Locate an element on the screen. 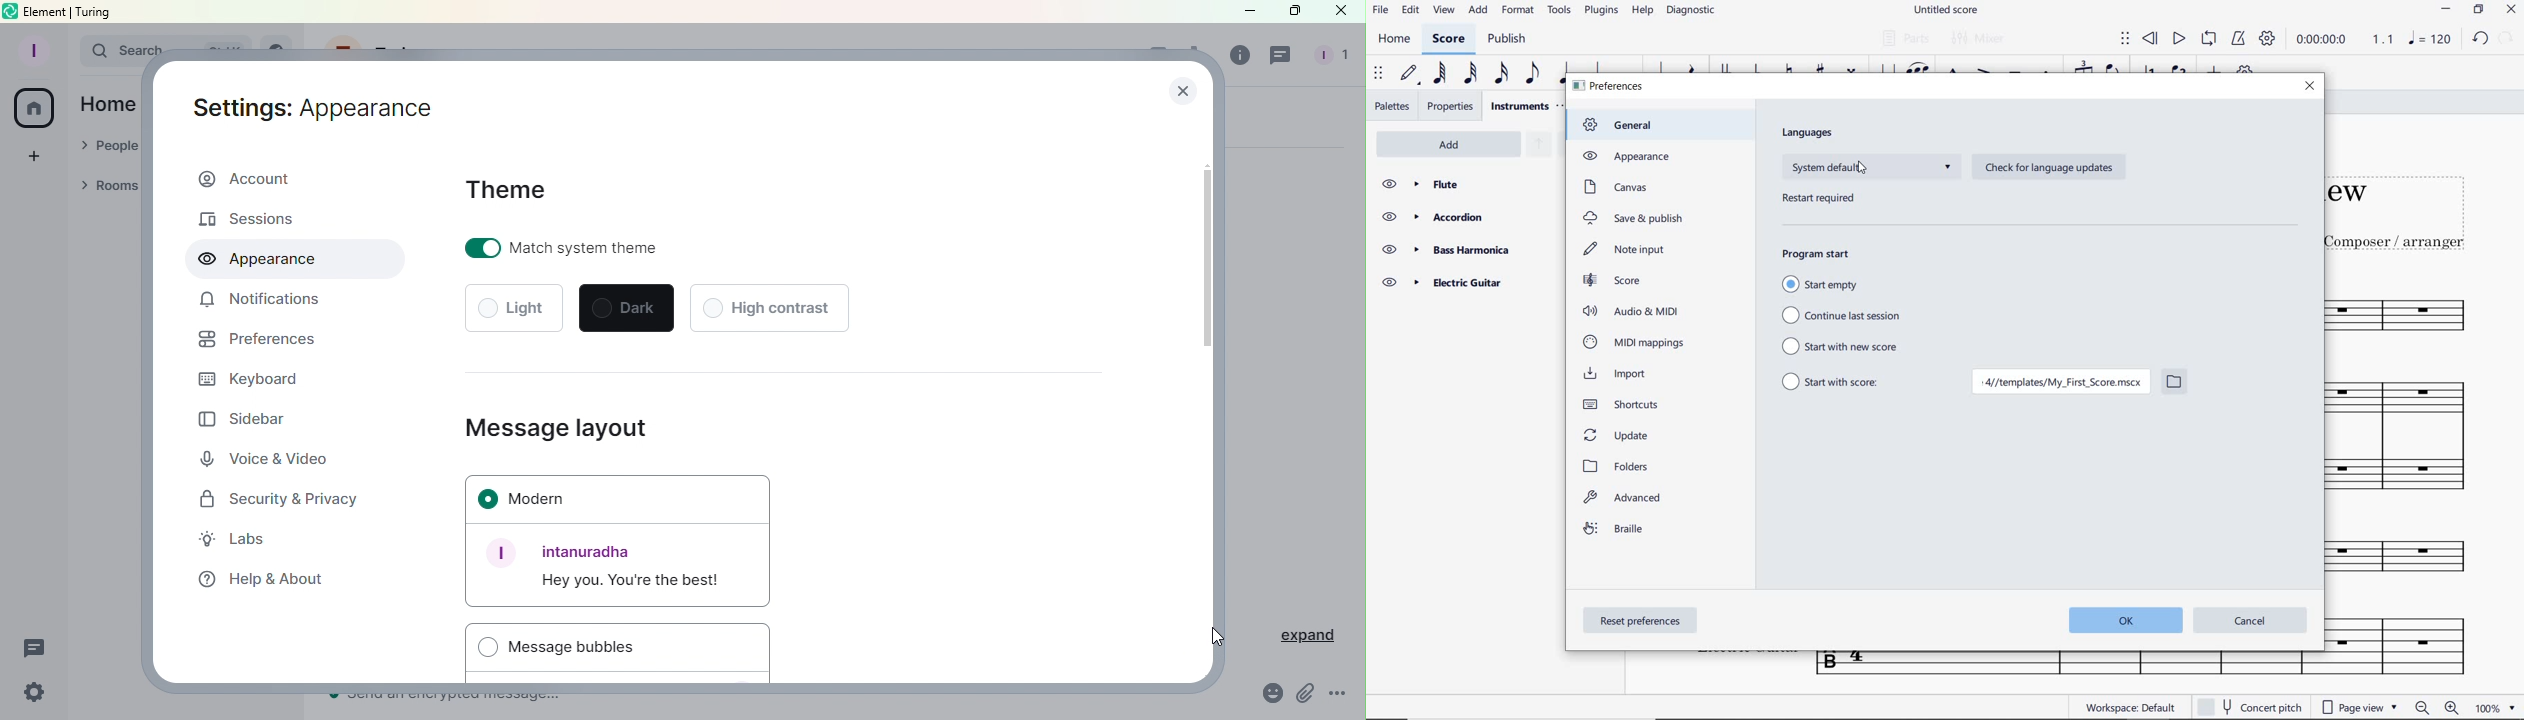 The image size is (2548, 728). Close is located at coordinates (1184, 95).